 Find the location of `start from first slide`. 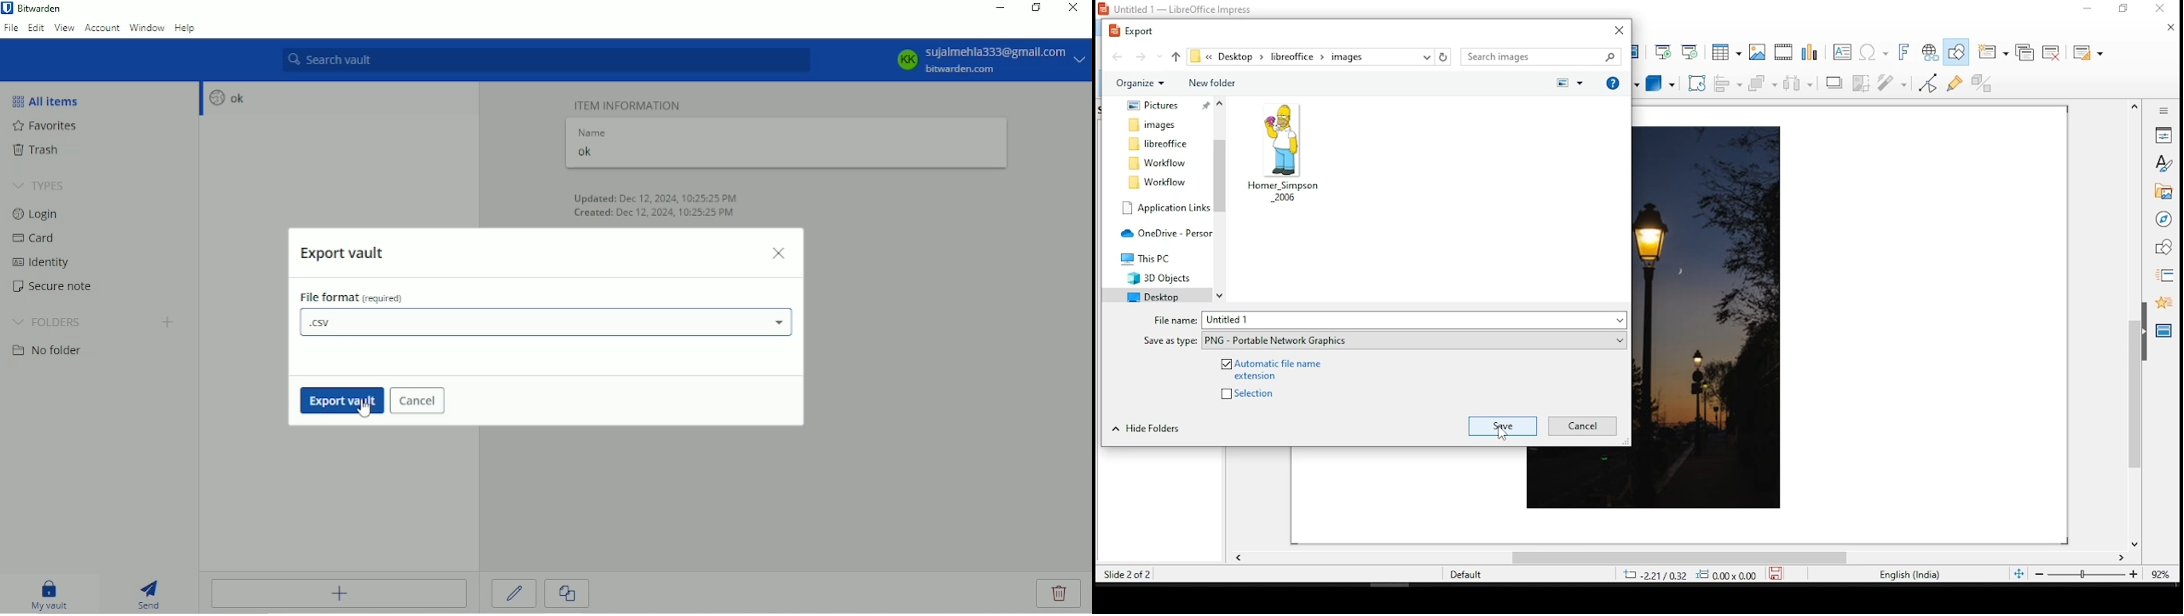

start from first slide is located at coordinates (1663, 51).